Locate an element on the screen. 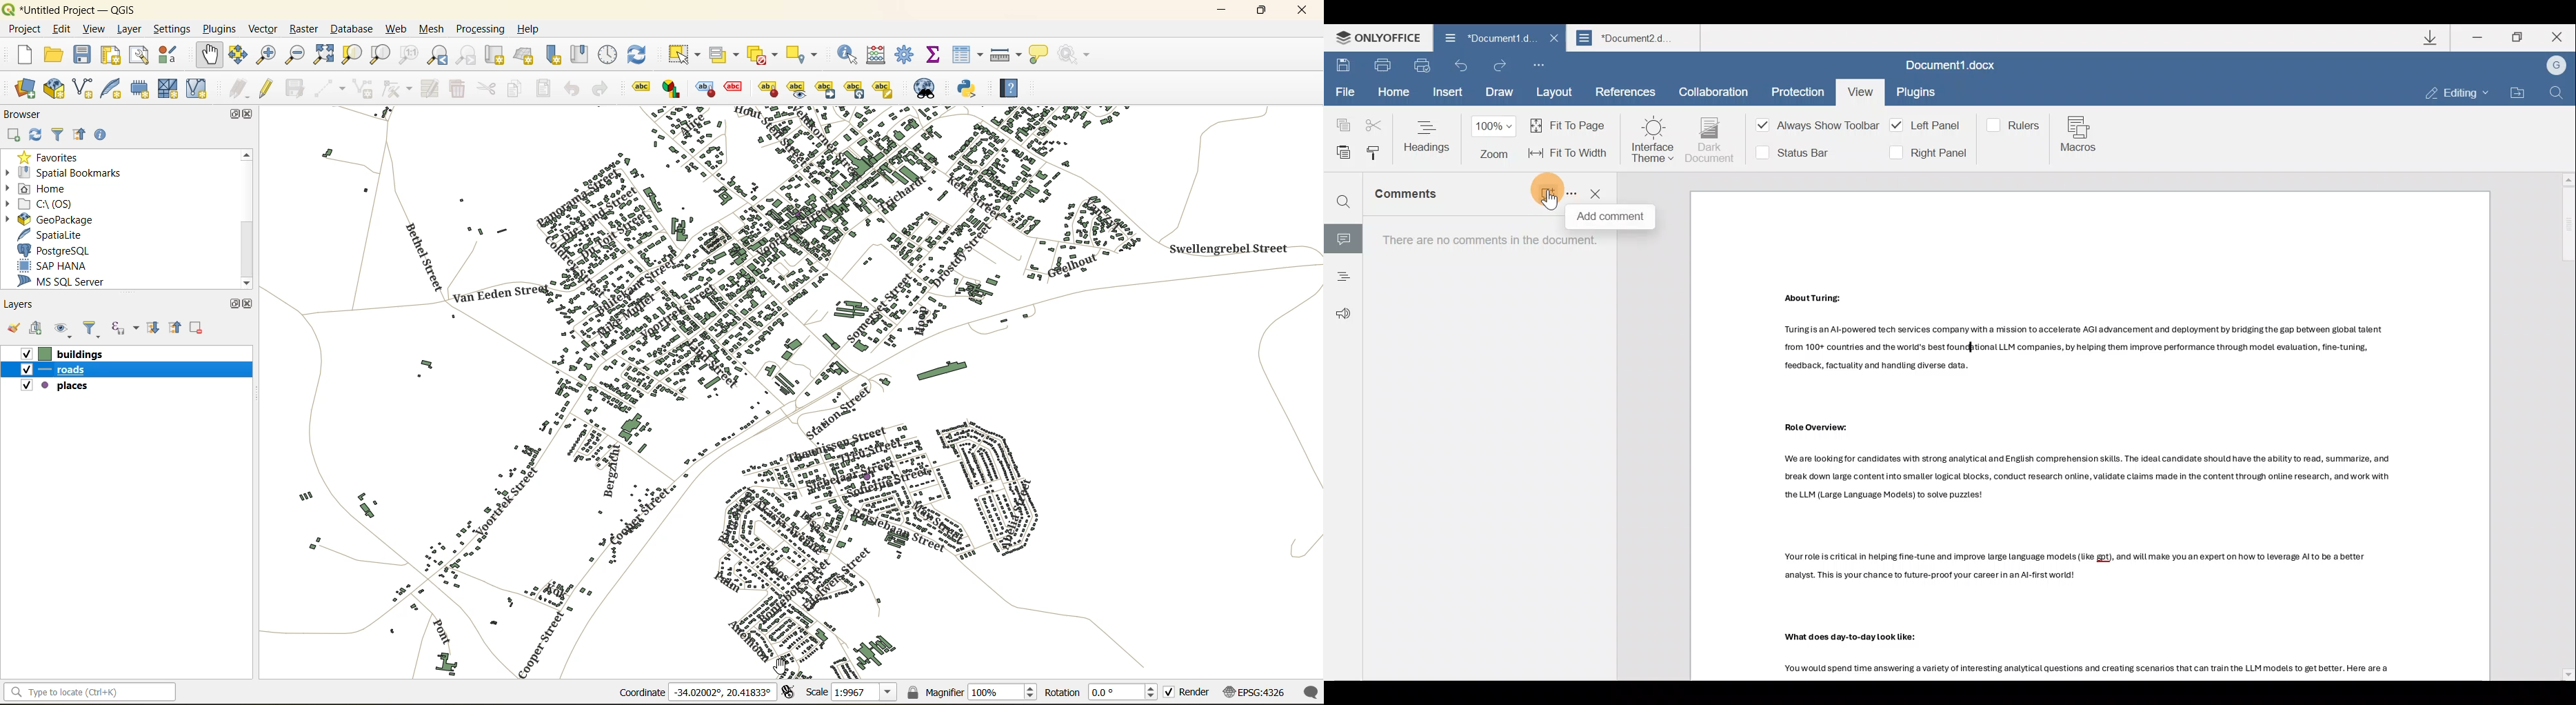 The image size is (2576, 728). metasearch is located at coordinates (927, 88).